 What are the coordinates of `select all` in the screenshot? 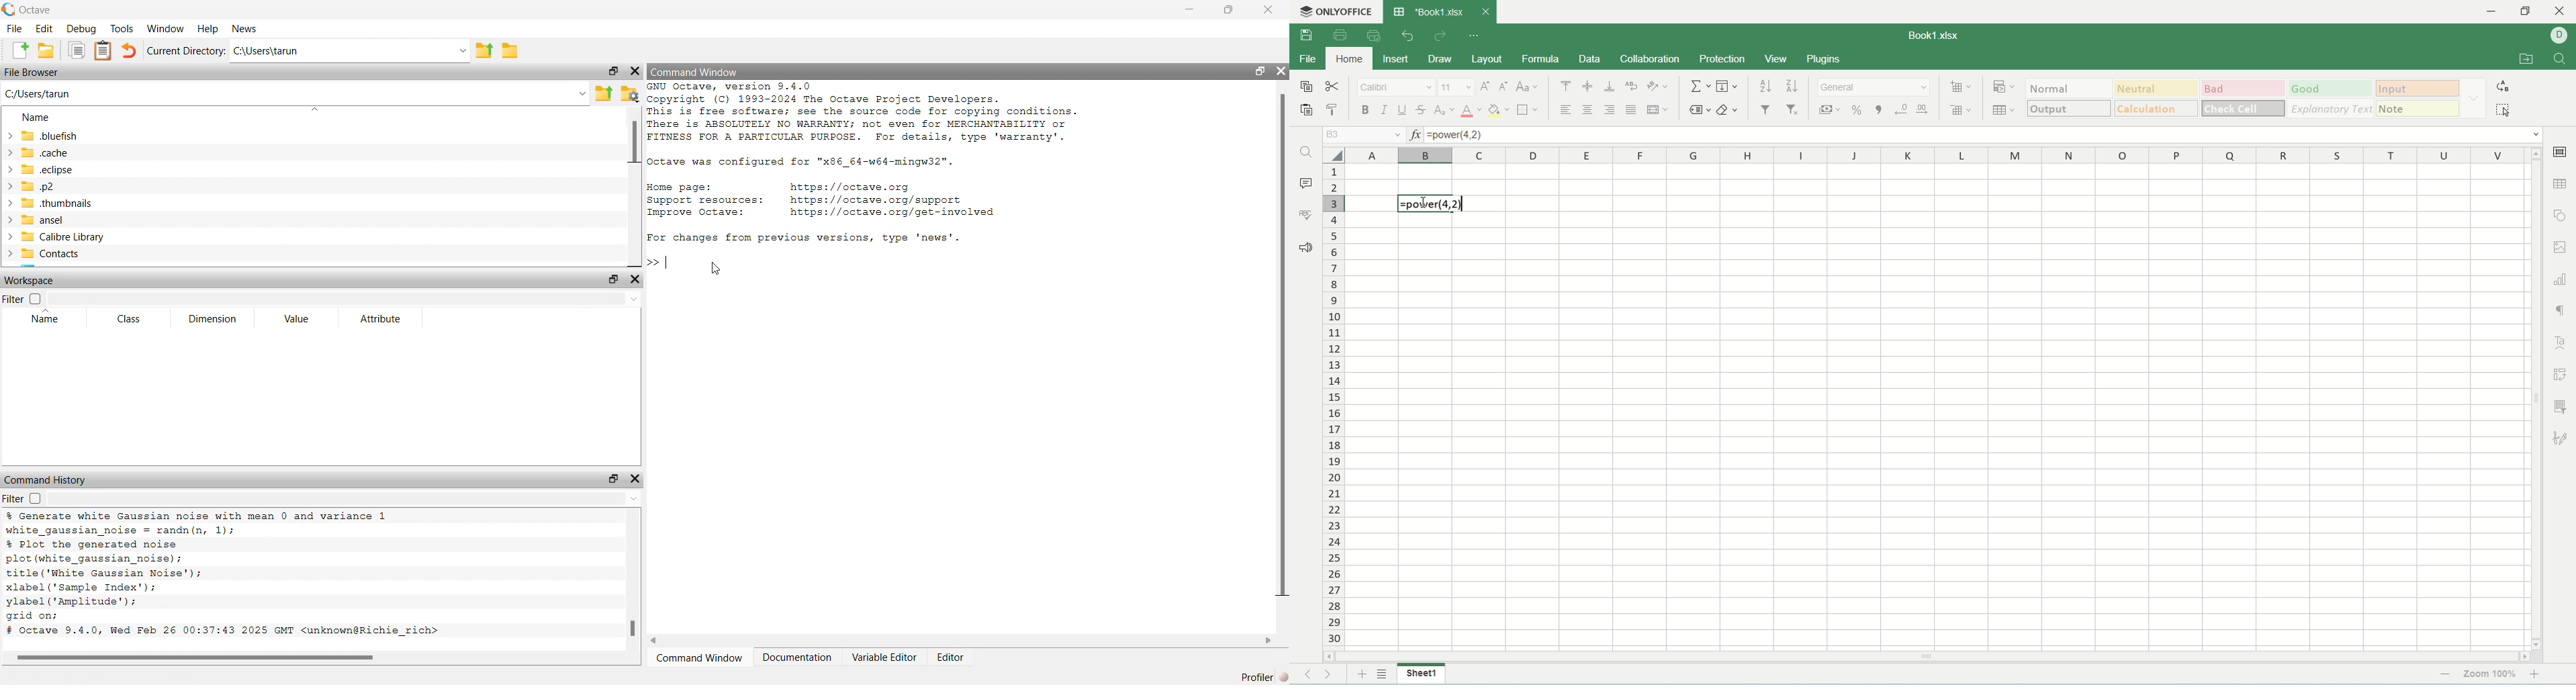 It's located at (2507, 110).